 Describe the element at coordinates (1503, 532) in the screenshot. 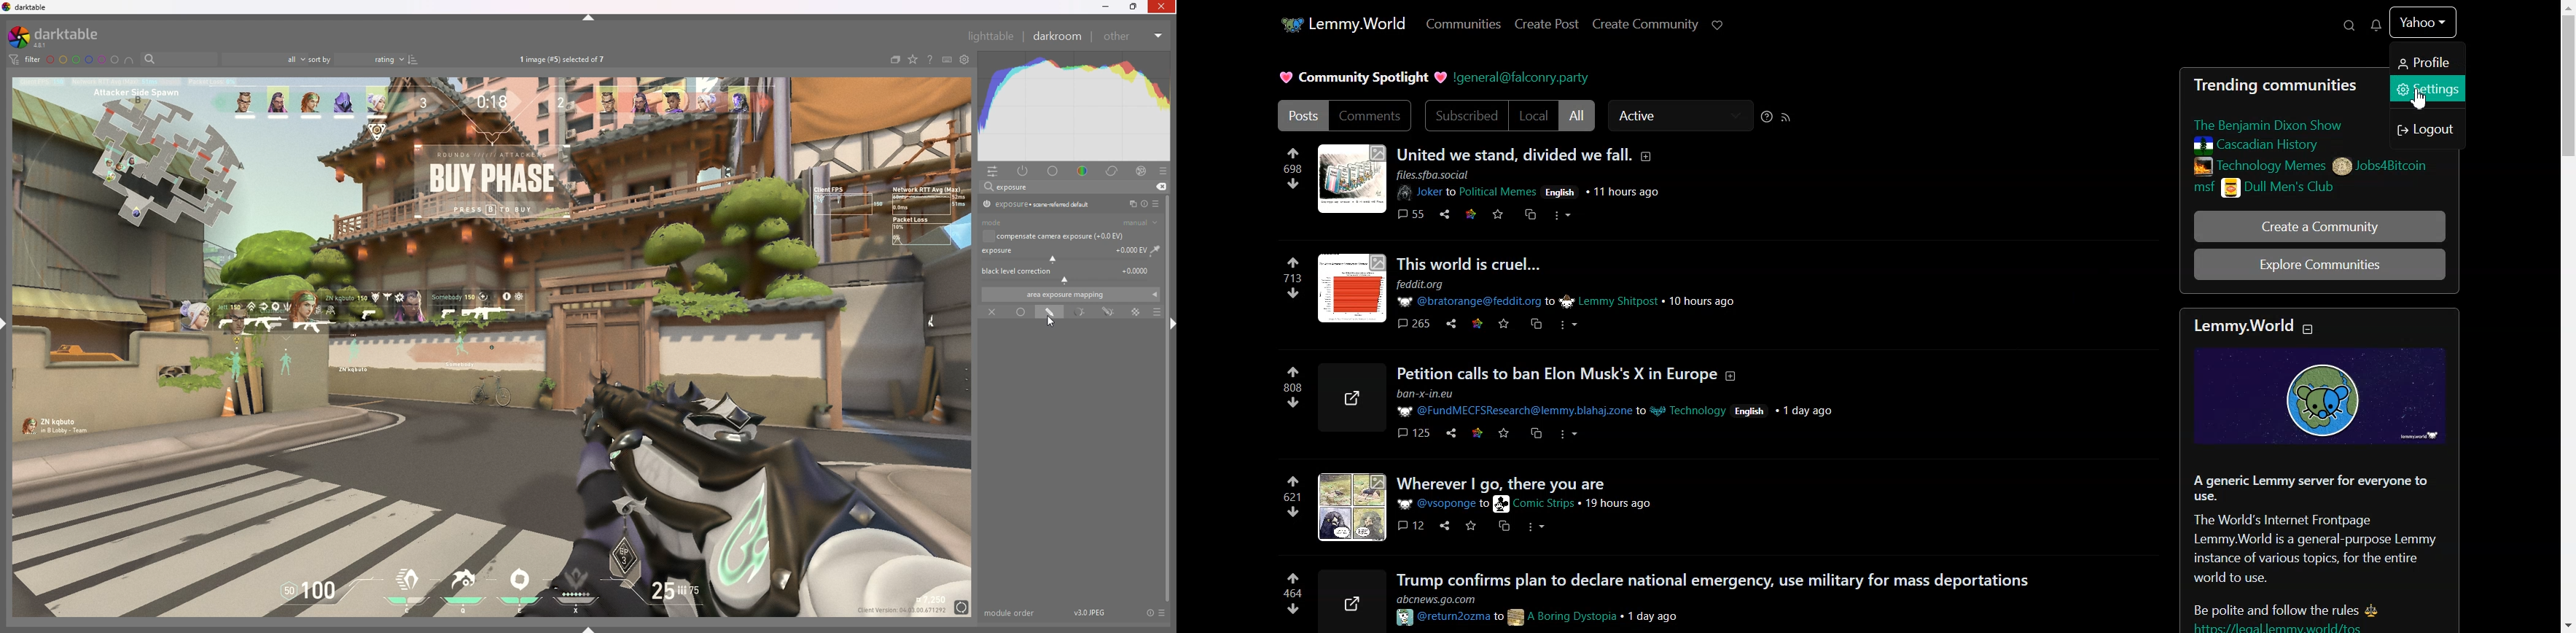

I see `copy` at that location.